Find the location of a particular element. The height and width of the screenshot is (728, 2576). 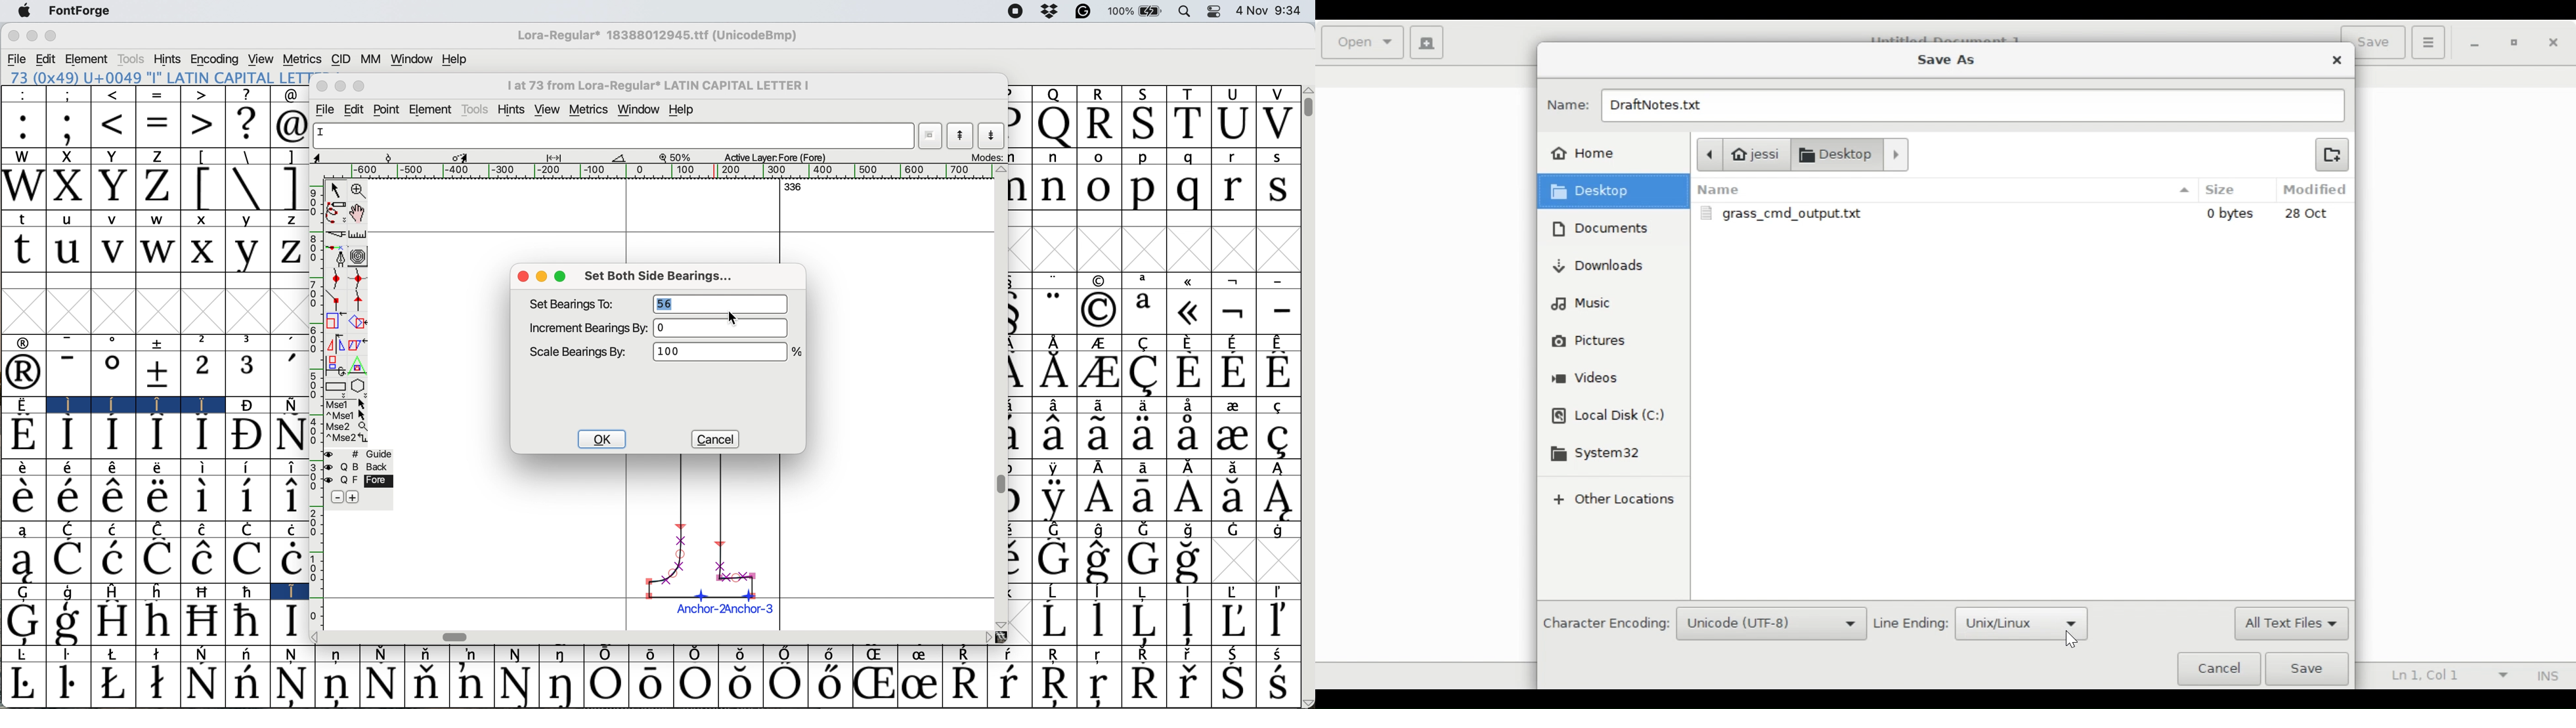

w is located at coordinates (162, 221).